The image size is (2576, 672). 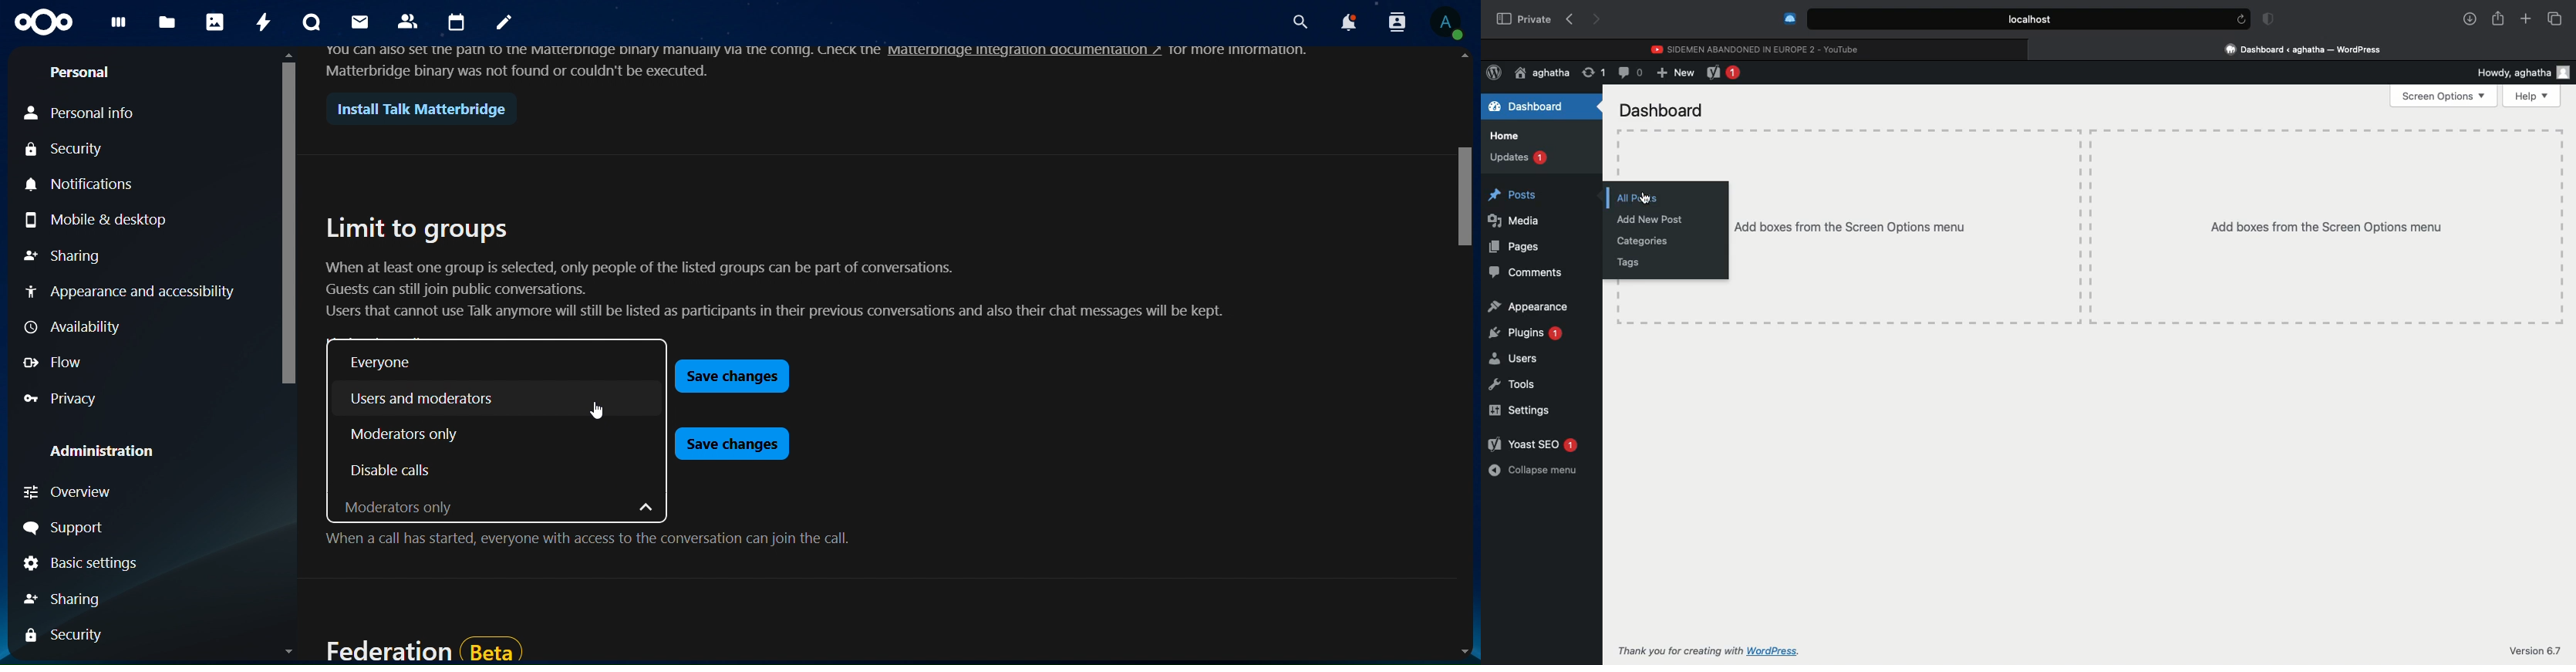 What do you see at coordinates (409, 20) in the screenshot?
I see `contacts` at bounding box center [409, 20].